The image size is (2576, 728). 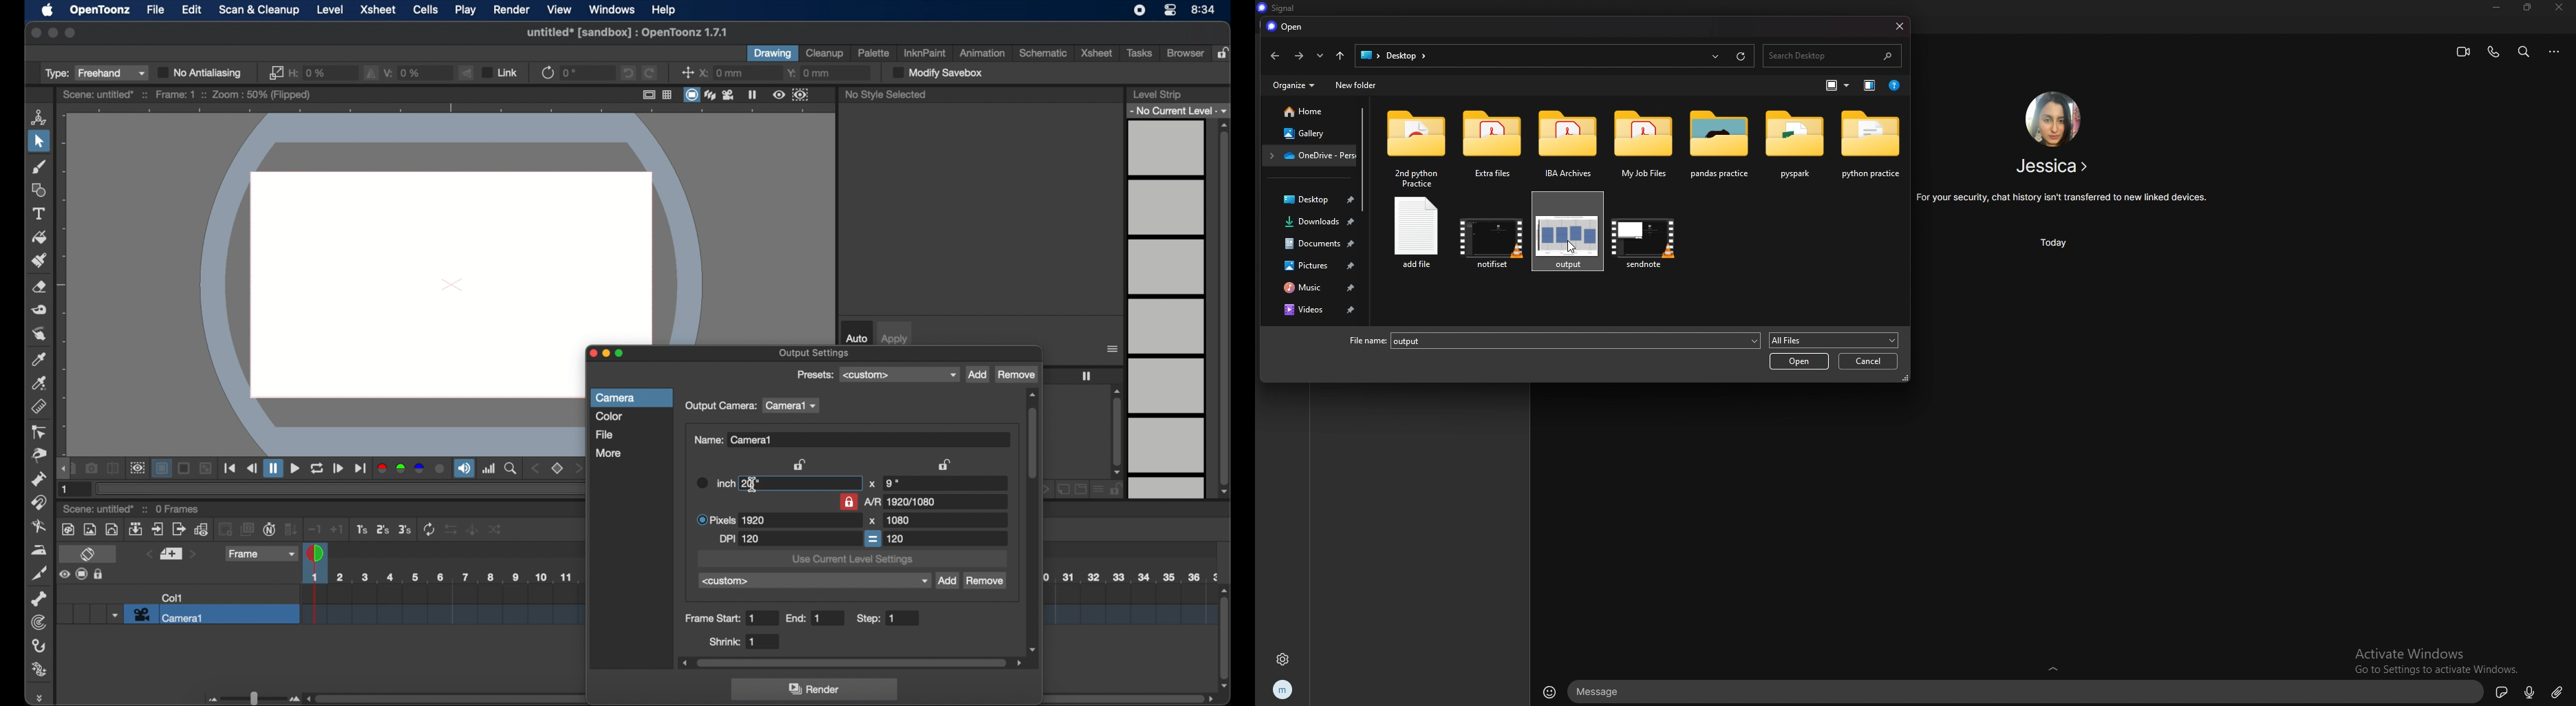 I want to click on , so click(x=454, y=530).